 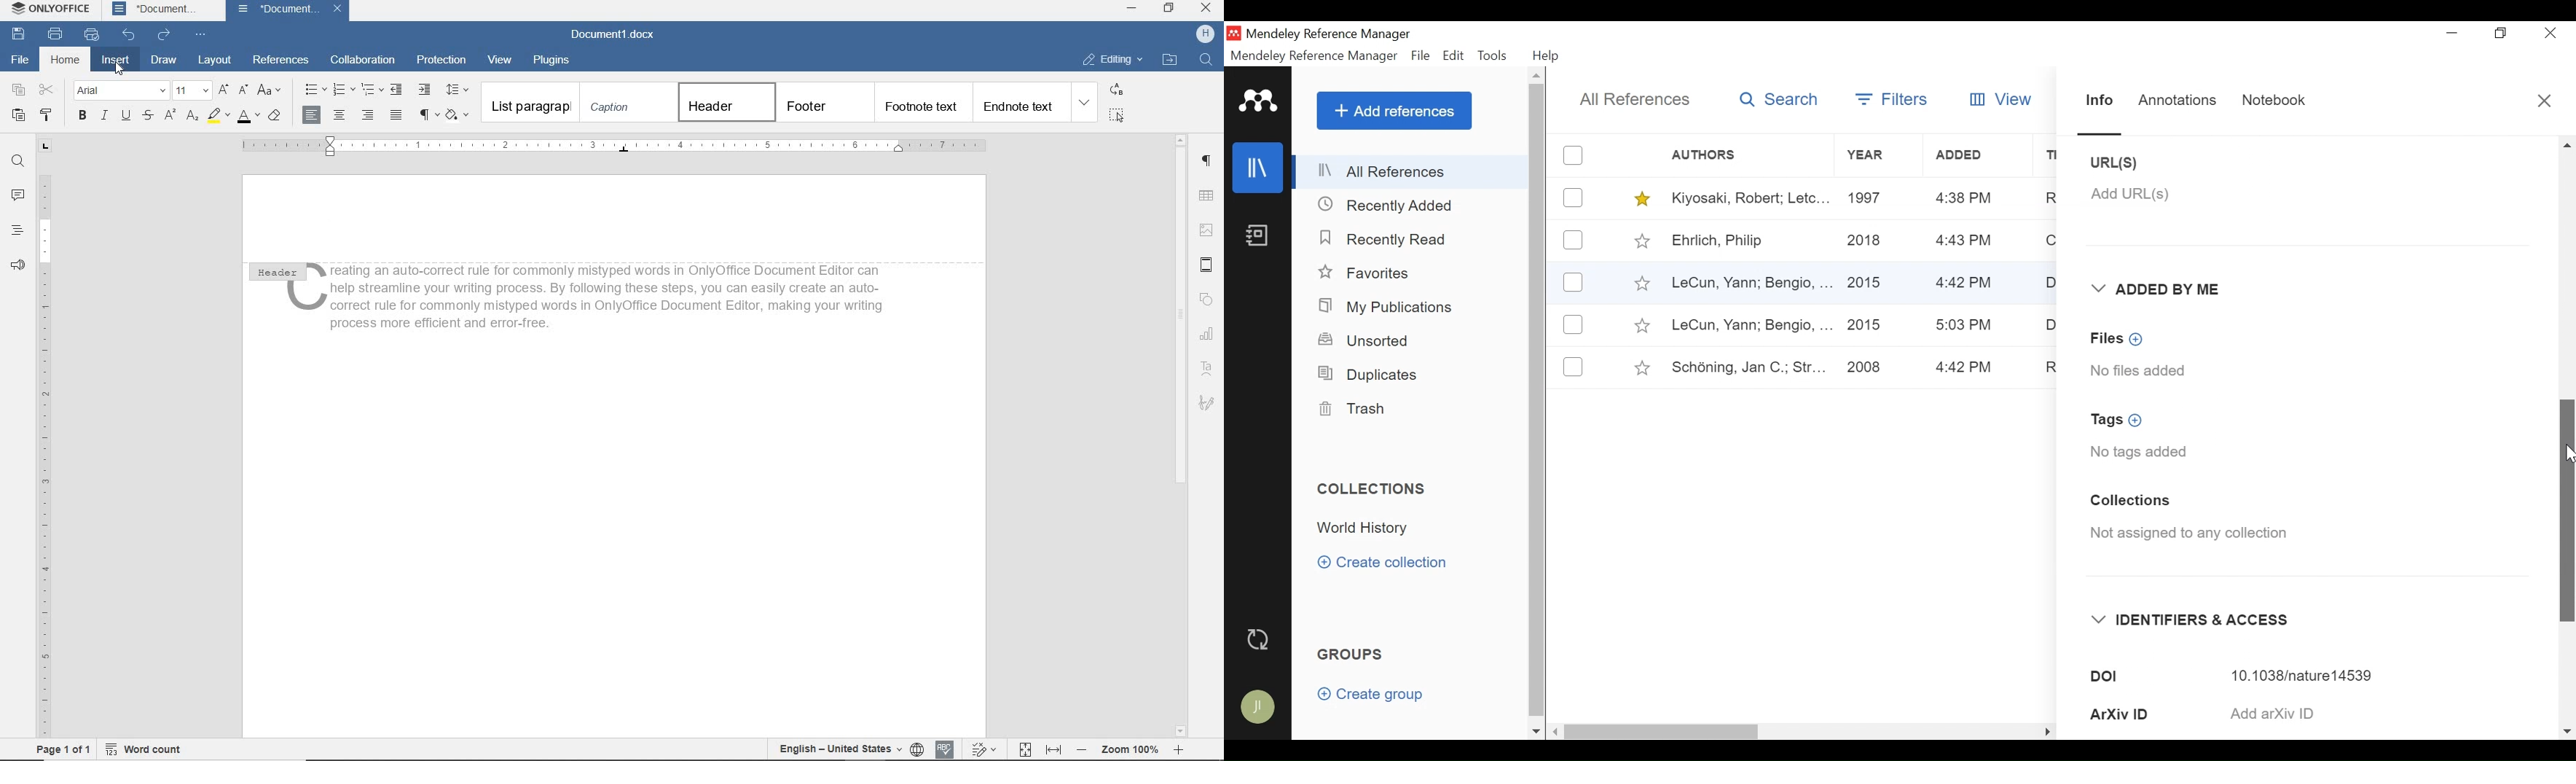 I want to click on UNDO, so click(x=130, y=33).